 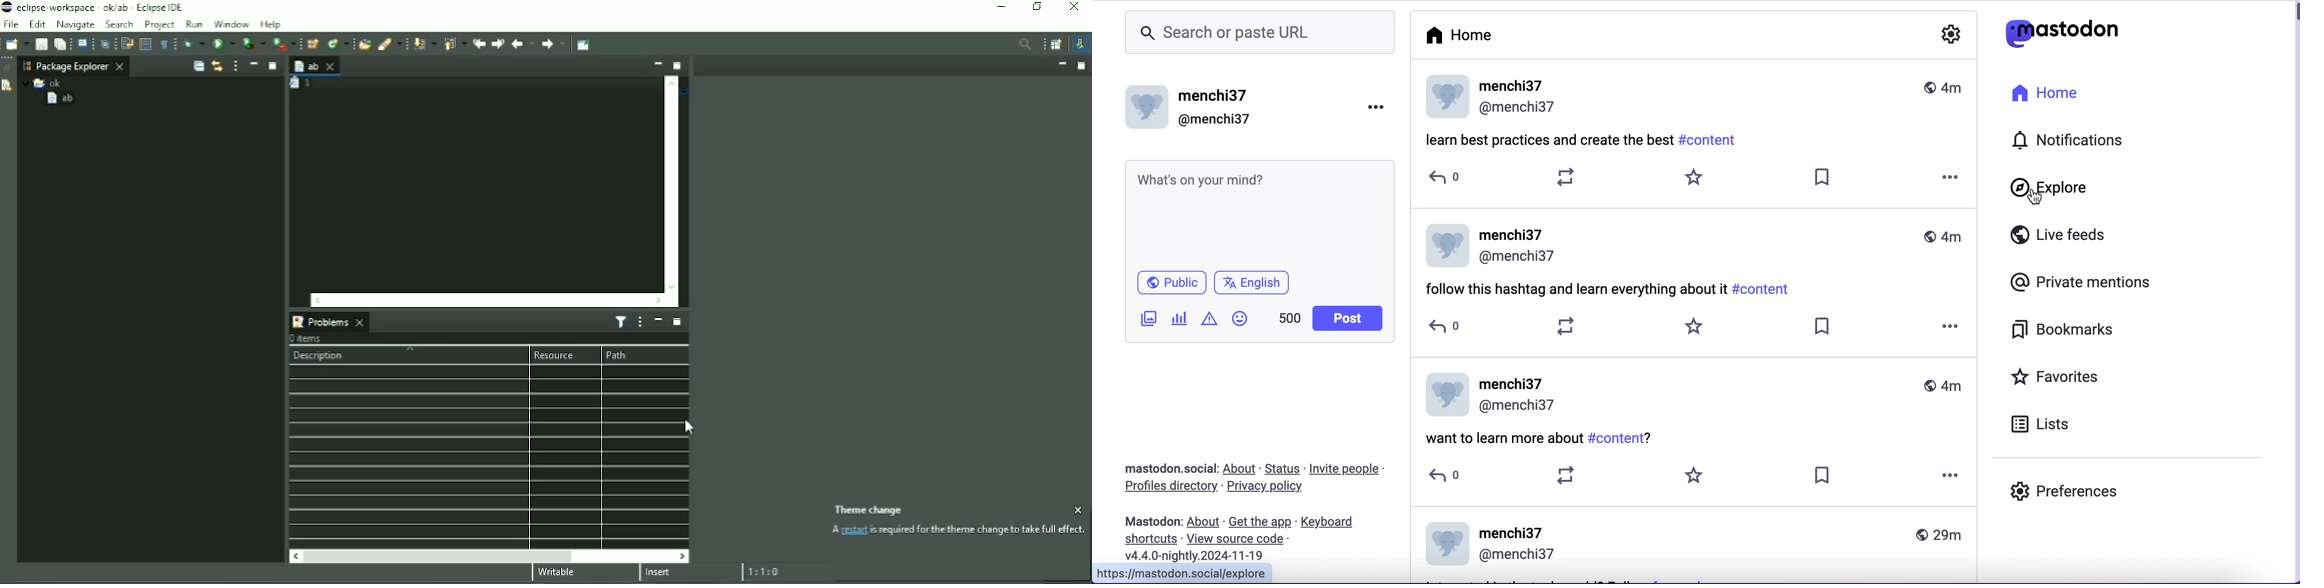 What do you see at coordinates (1694, 245) in the screenshot?
I see `user` at bounding box center [1694, 245].